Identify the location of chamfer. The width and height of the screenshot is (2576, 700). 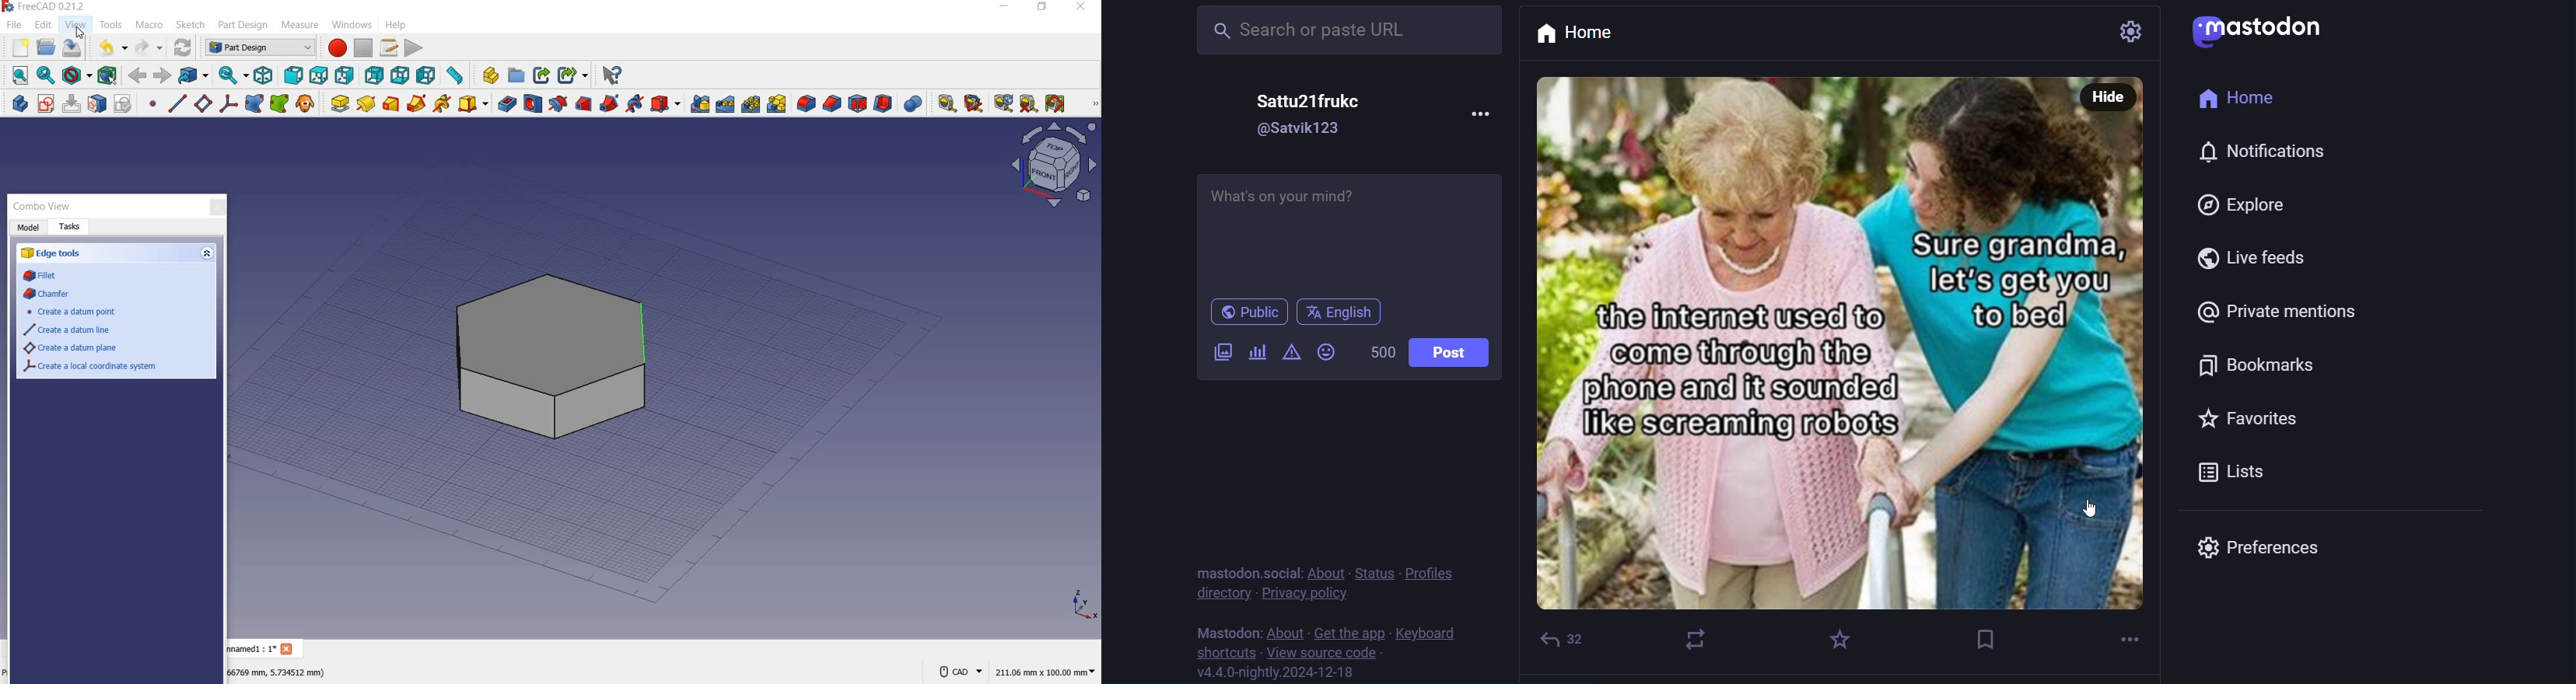
(49, 295).